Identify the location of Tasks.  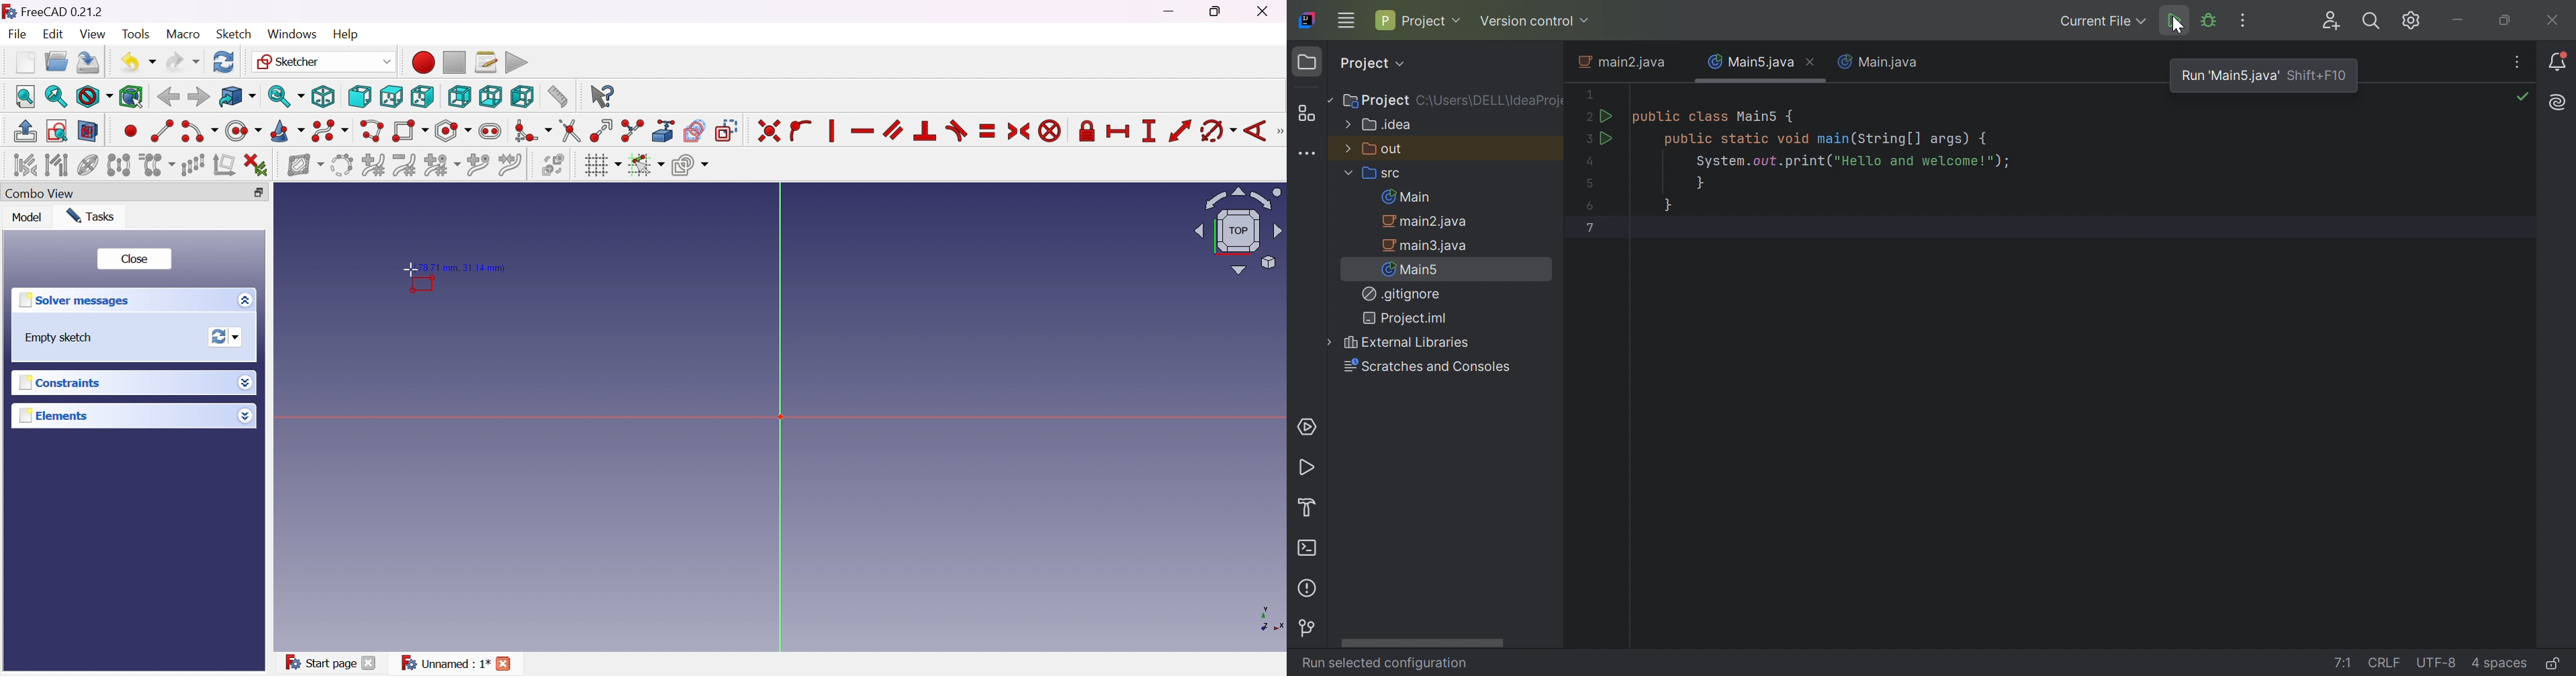
(95, 217).